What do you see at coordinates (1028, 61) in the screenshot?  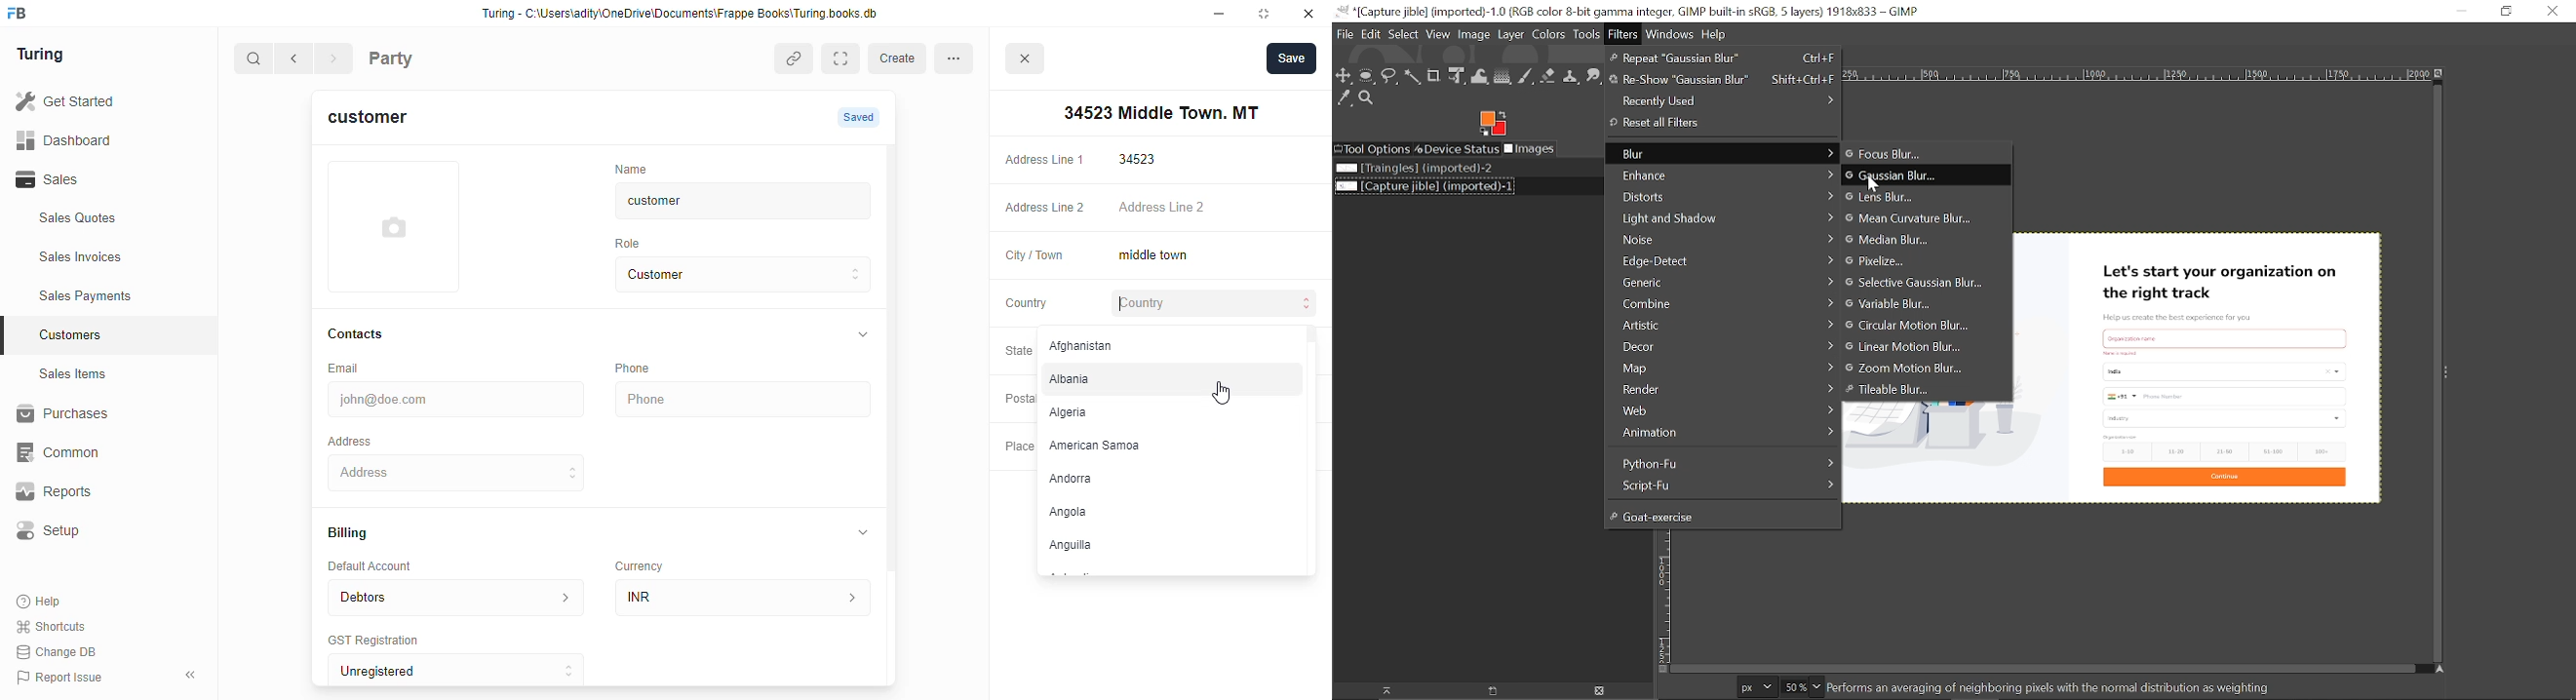 I see `close` at bounding box center [1028, 61].